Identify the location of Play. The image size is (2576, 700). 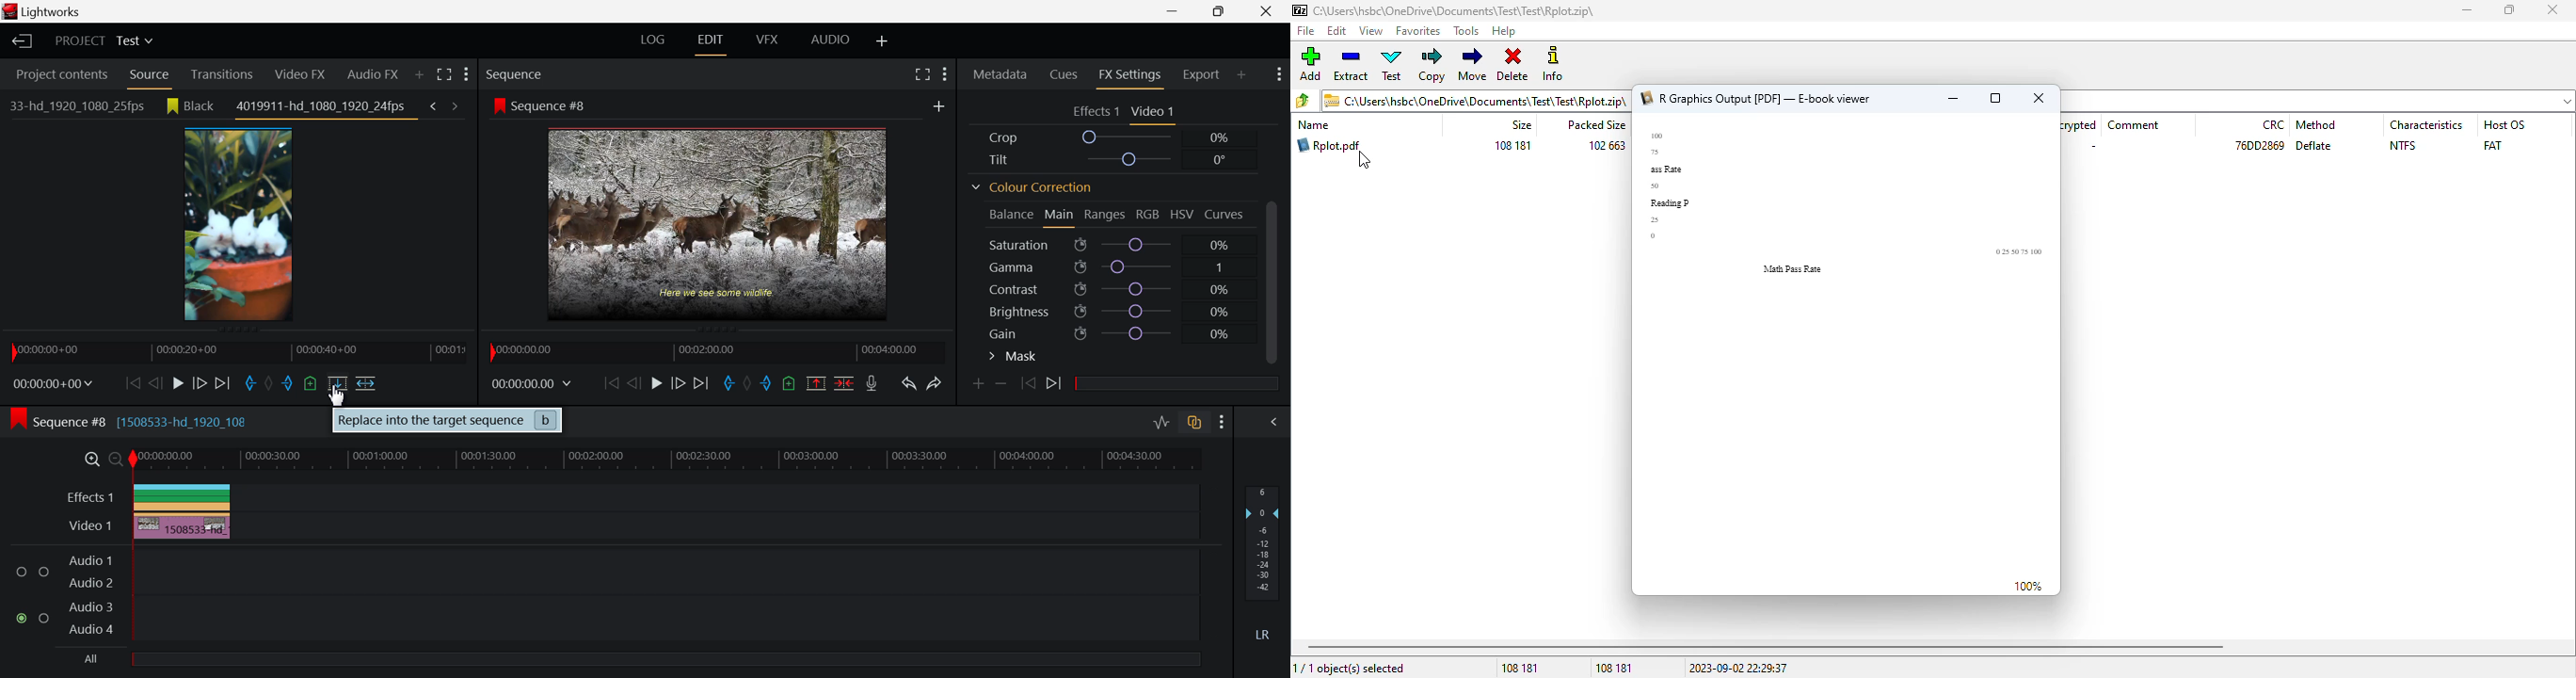
(657, 385).